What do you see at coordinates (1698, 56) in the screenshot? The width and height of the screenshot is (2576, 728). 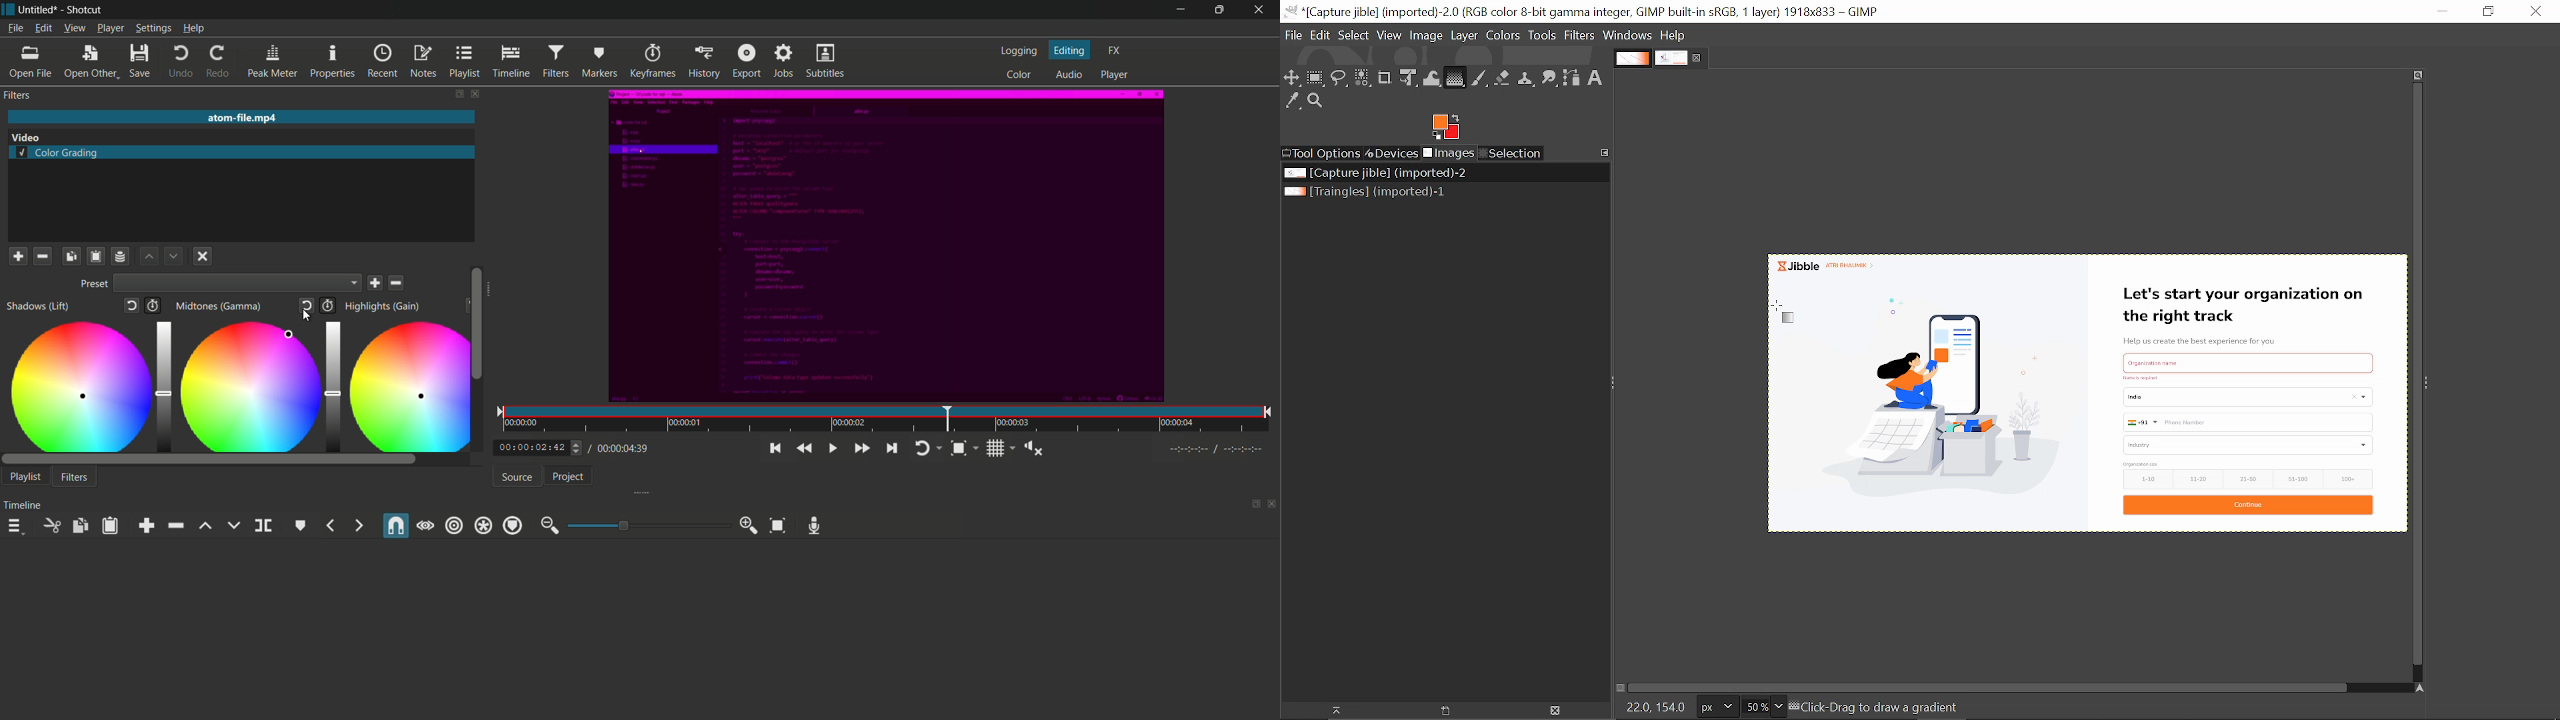 I see `Close current tab` at bounding box center [1698, 56].